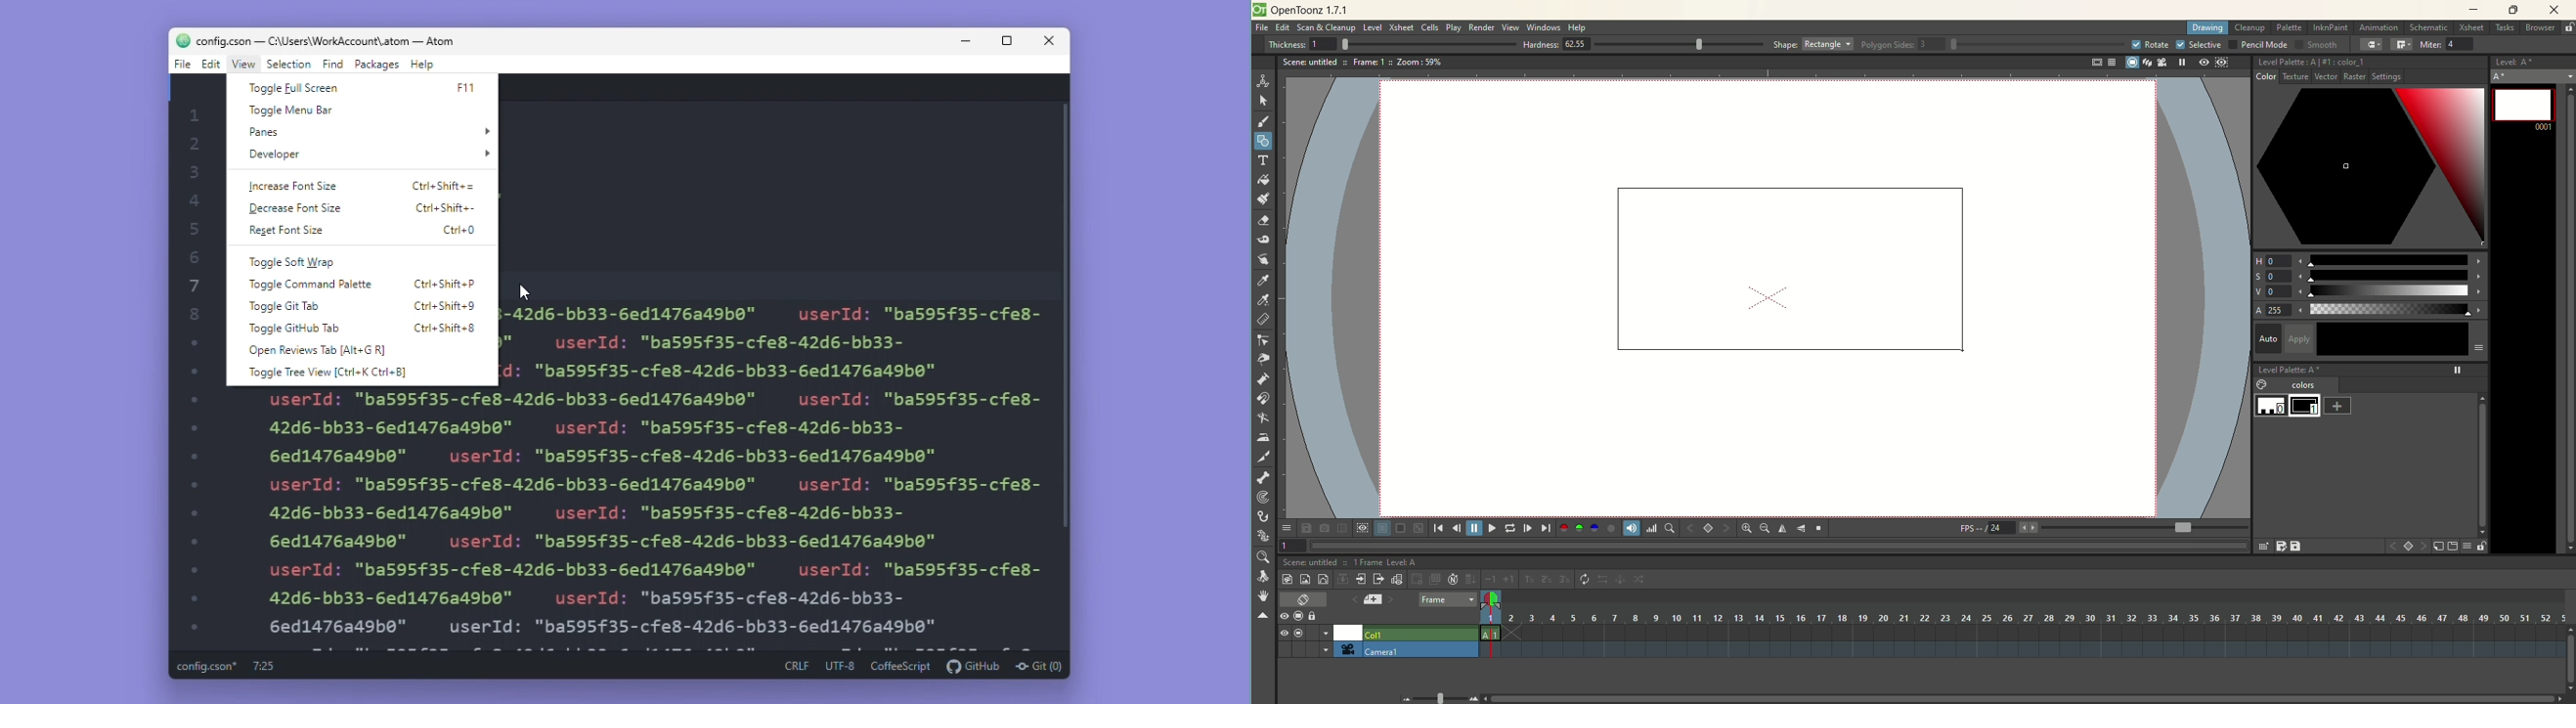 This screenshot has height=728, width=2576. What do you see at coordinates (311, 286) in the screenshot?
I see `toggle command palette` at bounding box center [311, 286].